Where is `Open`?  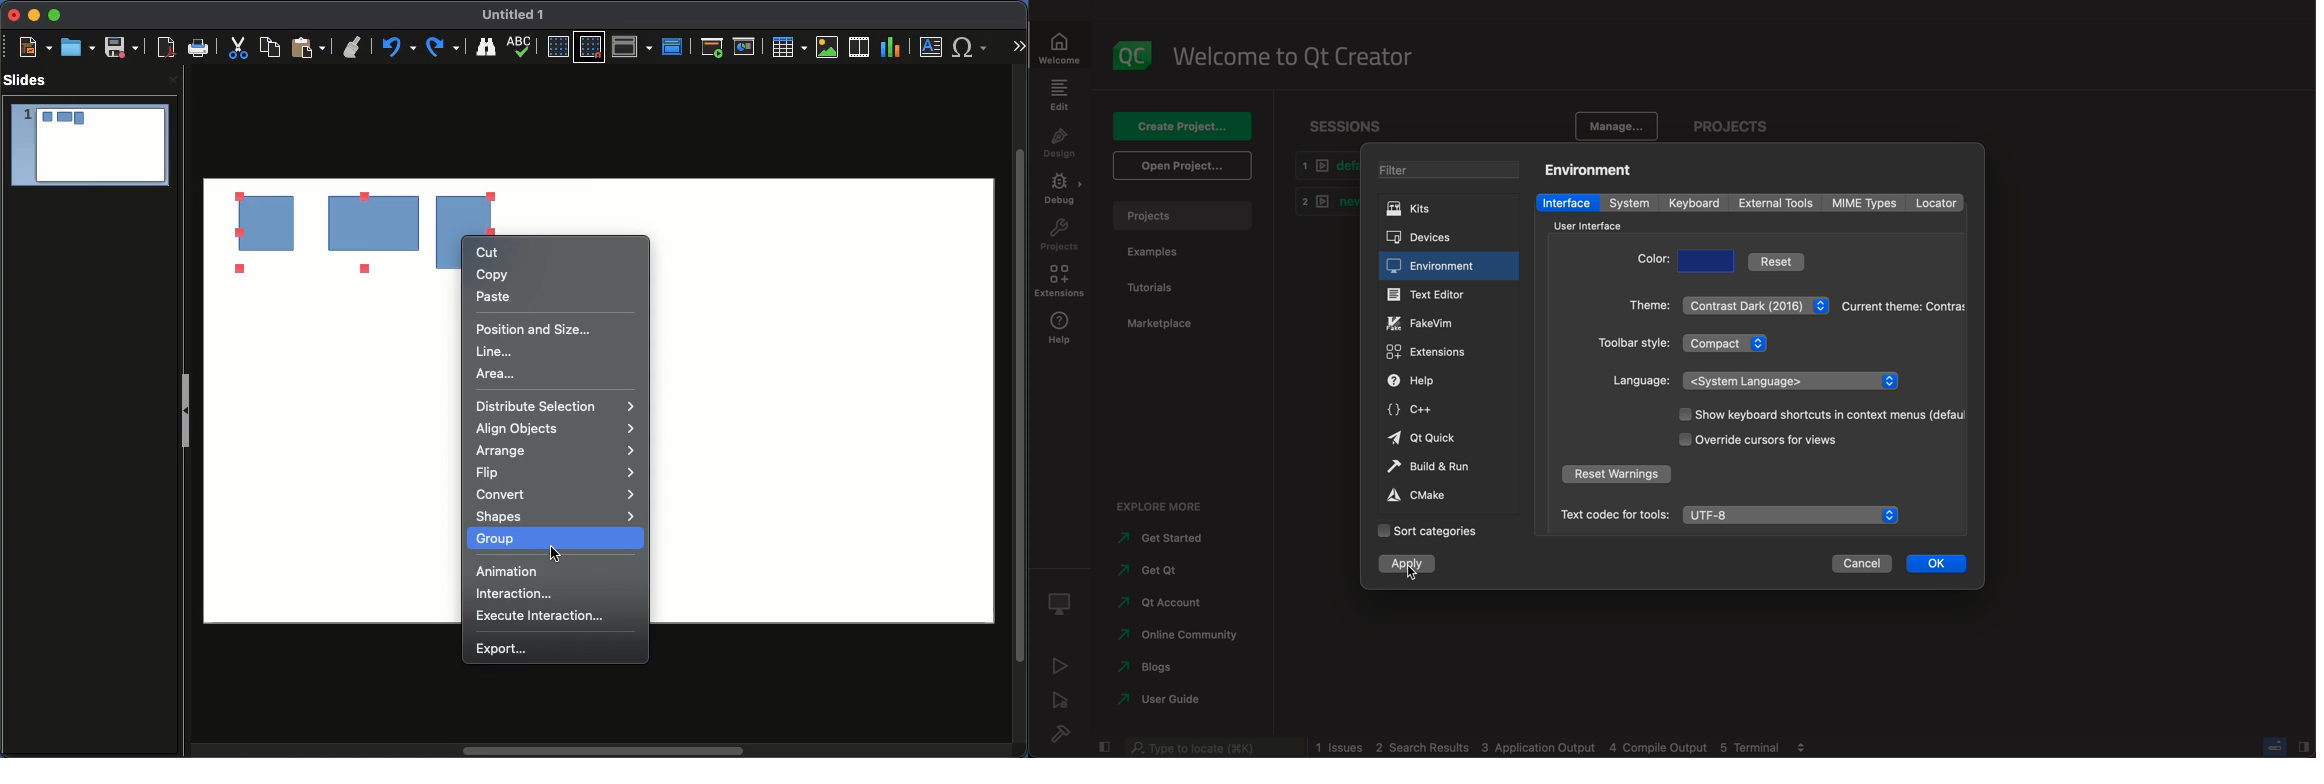
Open is located at coordinates (76, 47).